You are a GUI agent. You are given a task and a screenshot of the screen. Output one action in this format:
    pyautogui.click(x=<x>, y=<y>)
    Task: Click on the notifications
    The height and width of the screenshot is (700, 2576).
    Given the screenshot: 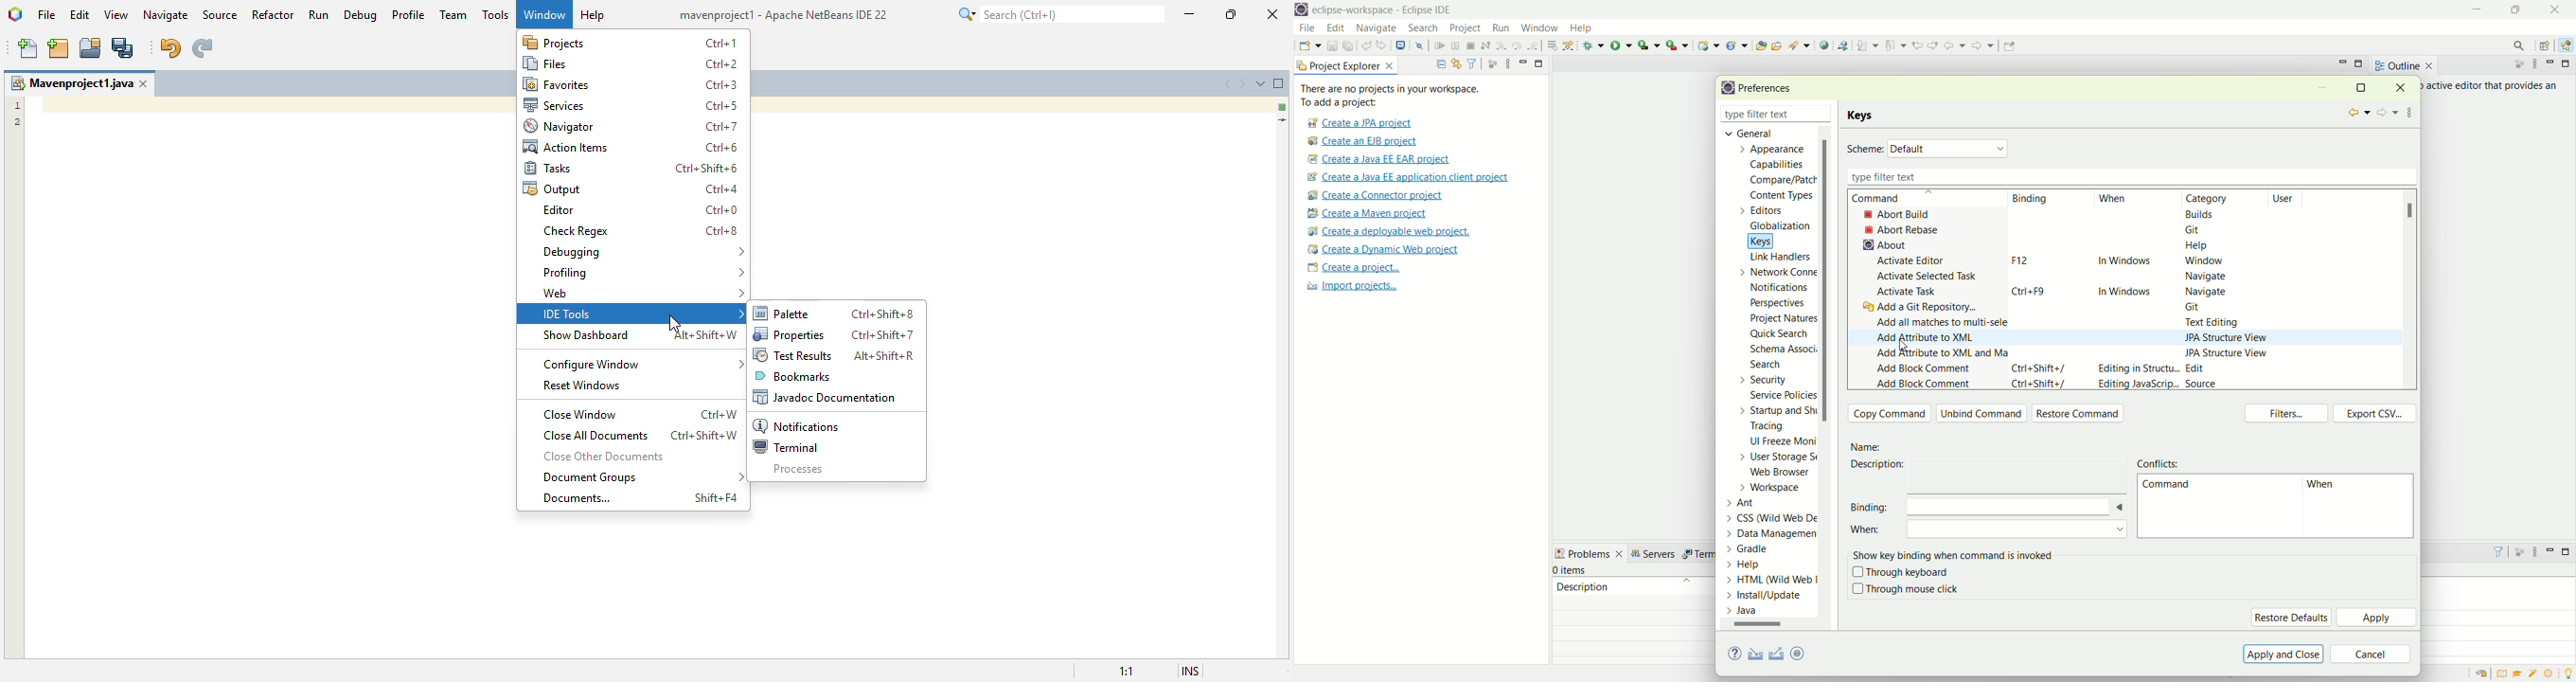 What is the action you would take?
    pyautogui.click(x=1784, y=287)
    